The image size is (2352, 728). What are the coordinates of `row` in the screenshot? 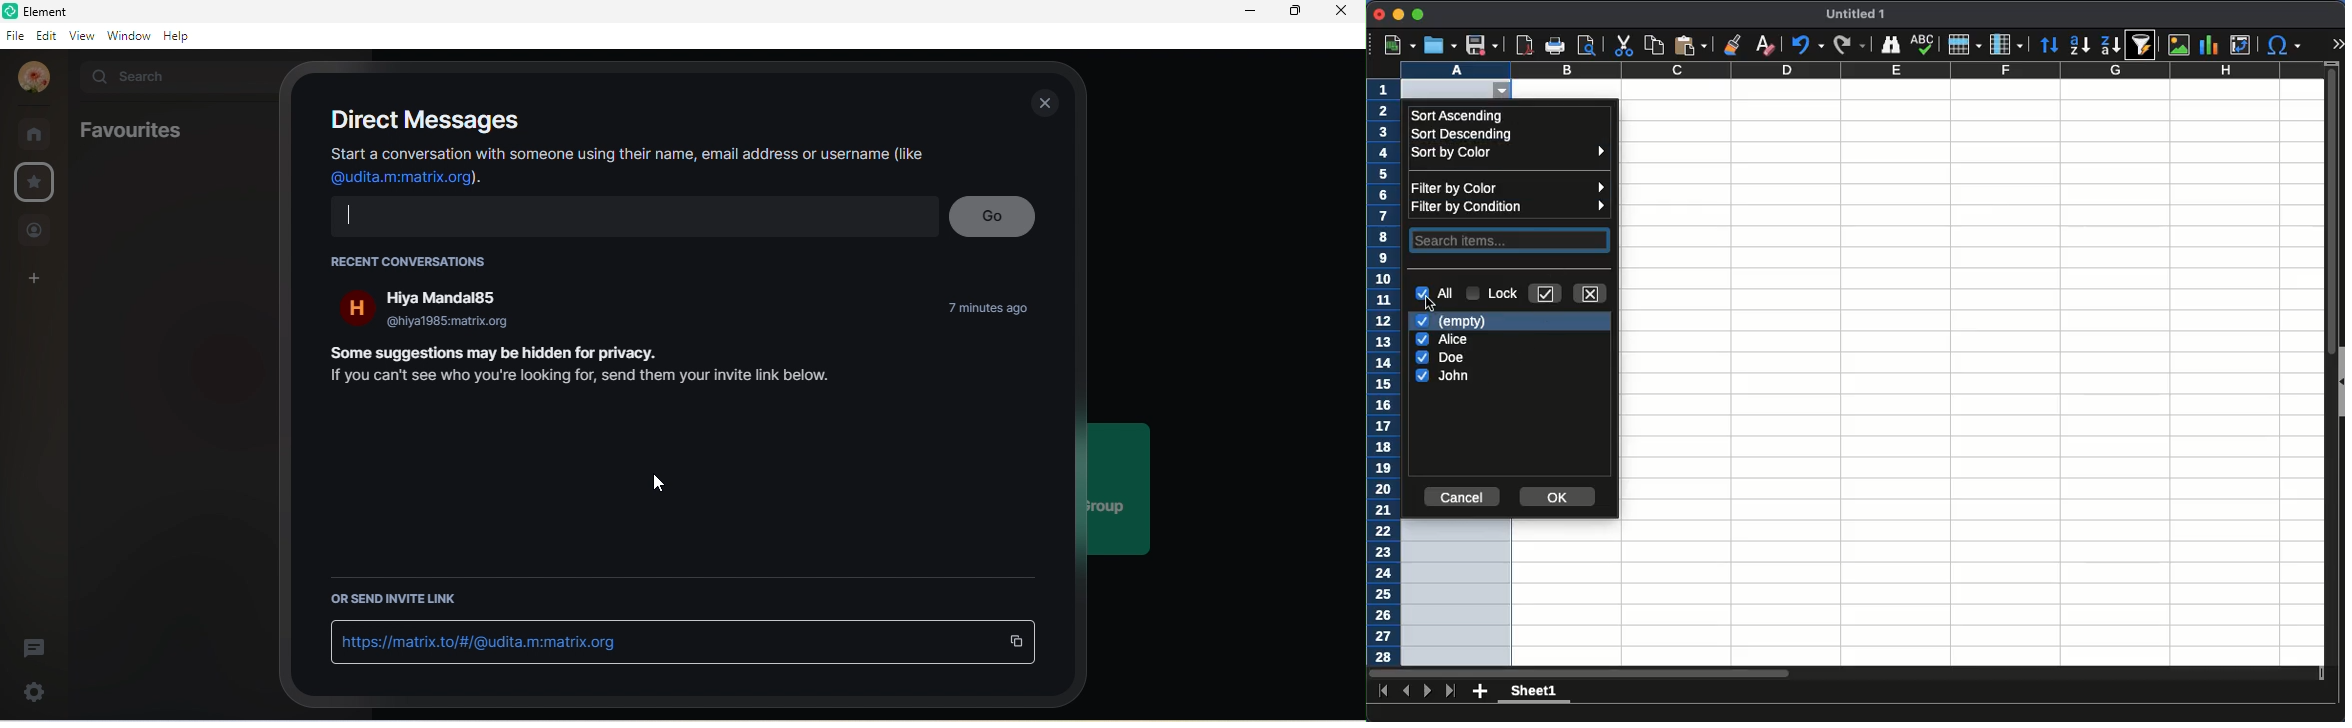 It's located at (1964, 44).